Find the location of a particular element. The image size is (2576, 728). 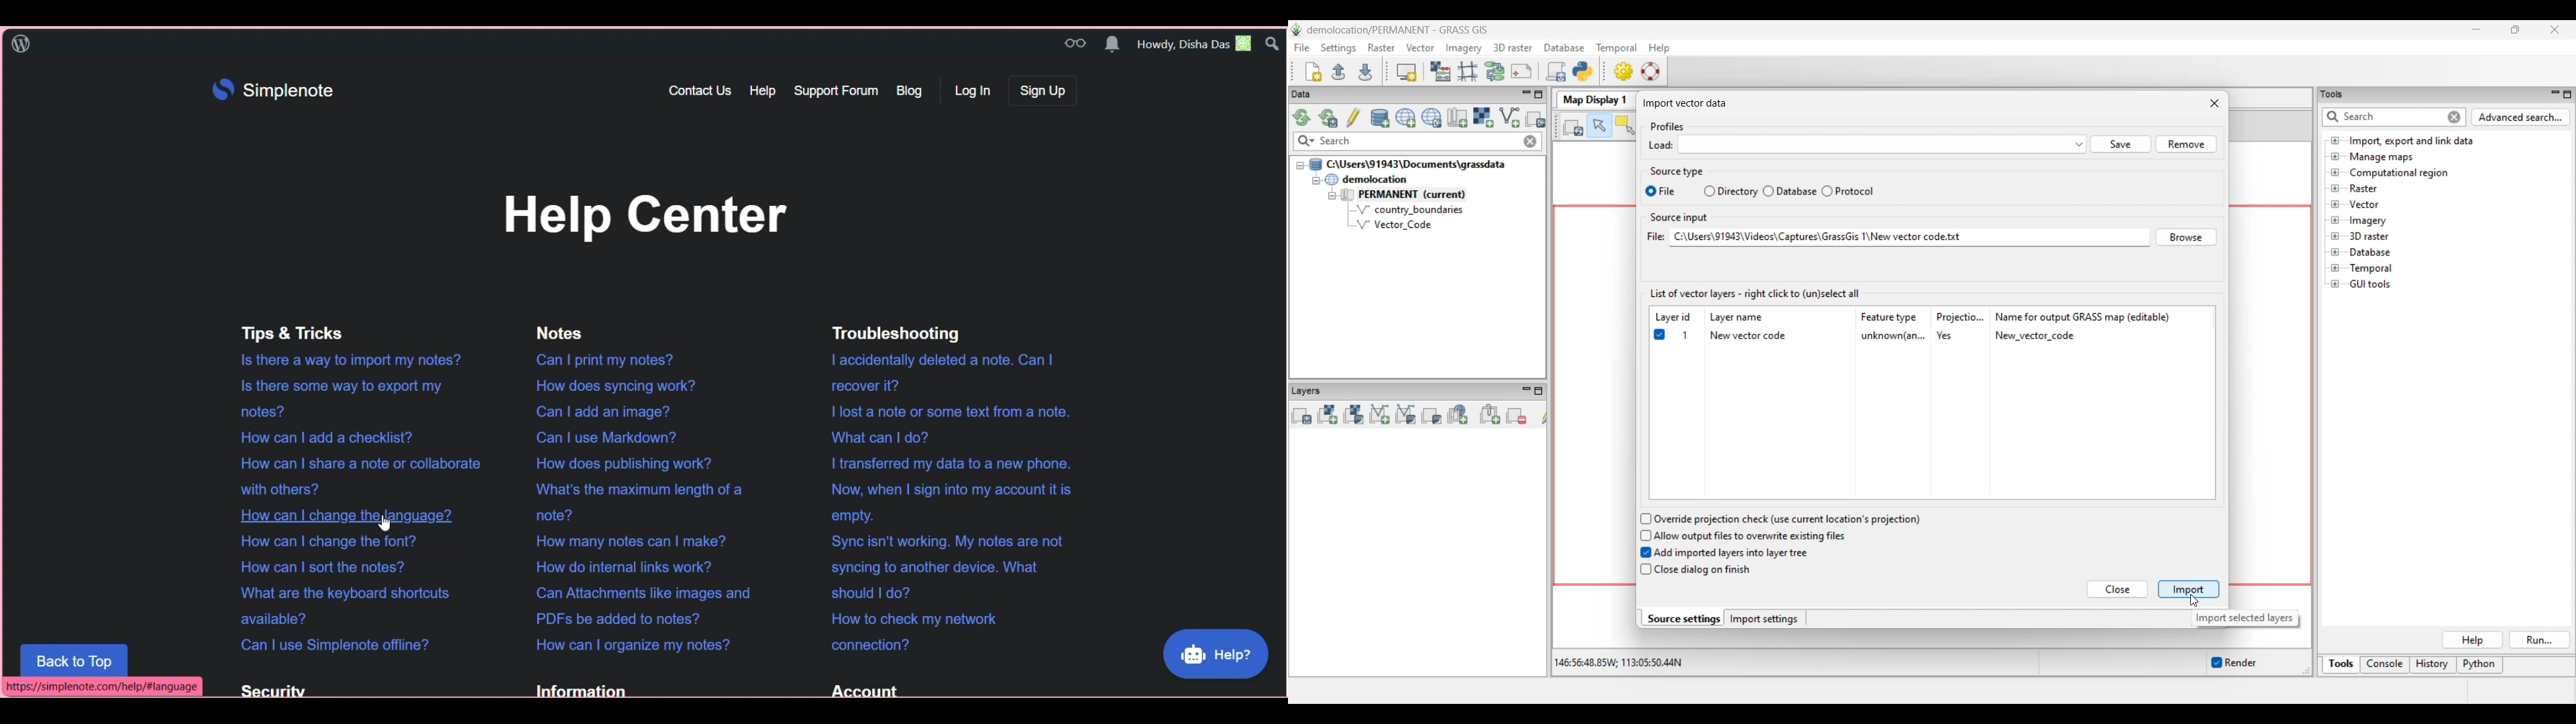

Software logo is located at coordinates (223, 89).